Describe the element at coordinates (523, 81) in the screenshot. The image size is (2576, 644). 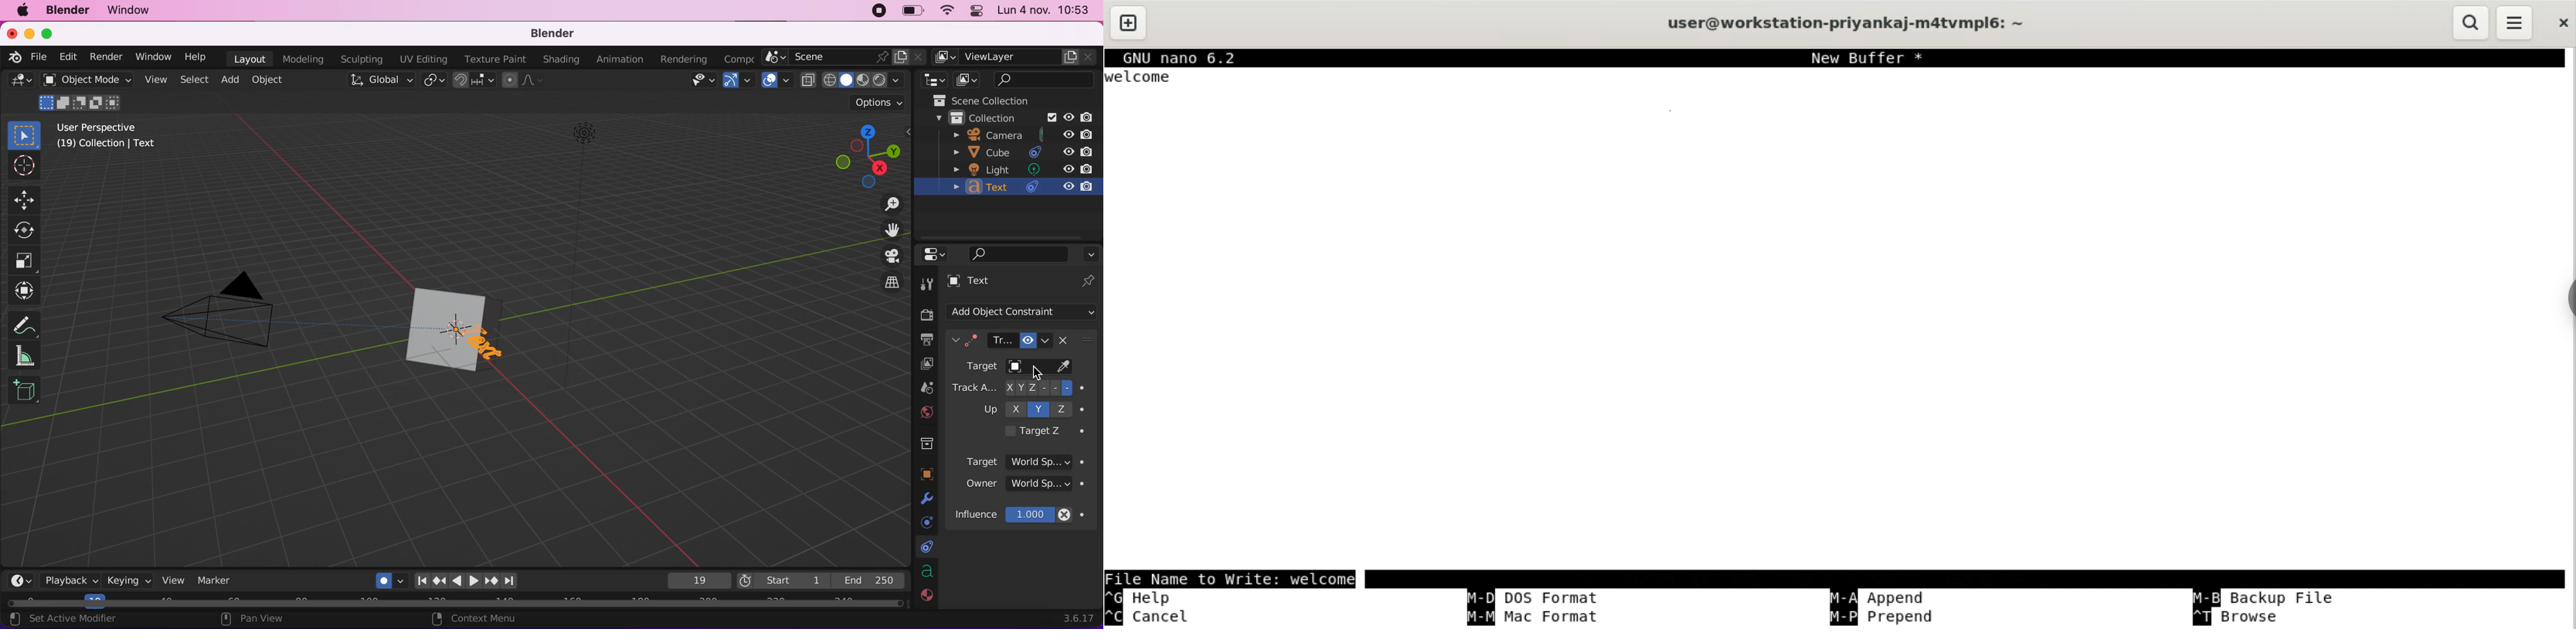
I see `proportional editing objects` at that location.